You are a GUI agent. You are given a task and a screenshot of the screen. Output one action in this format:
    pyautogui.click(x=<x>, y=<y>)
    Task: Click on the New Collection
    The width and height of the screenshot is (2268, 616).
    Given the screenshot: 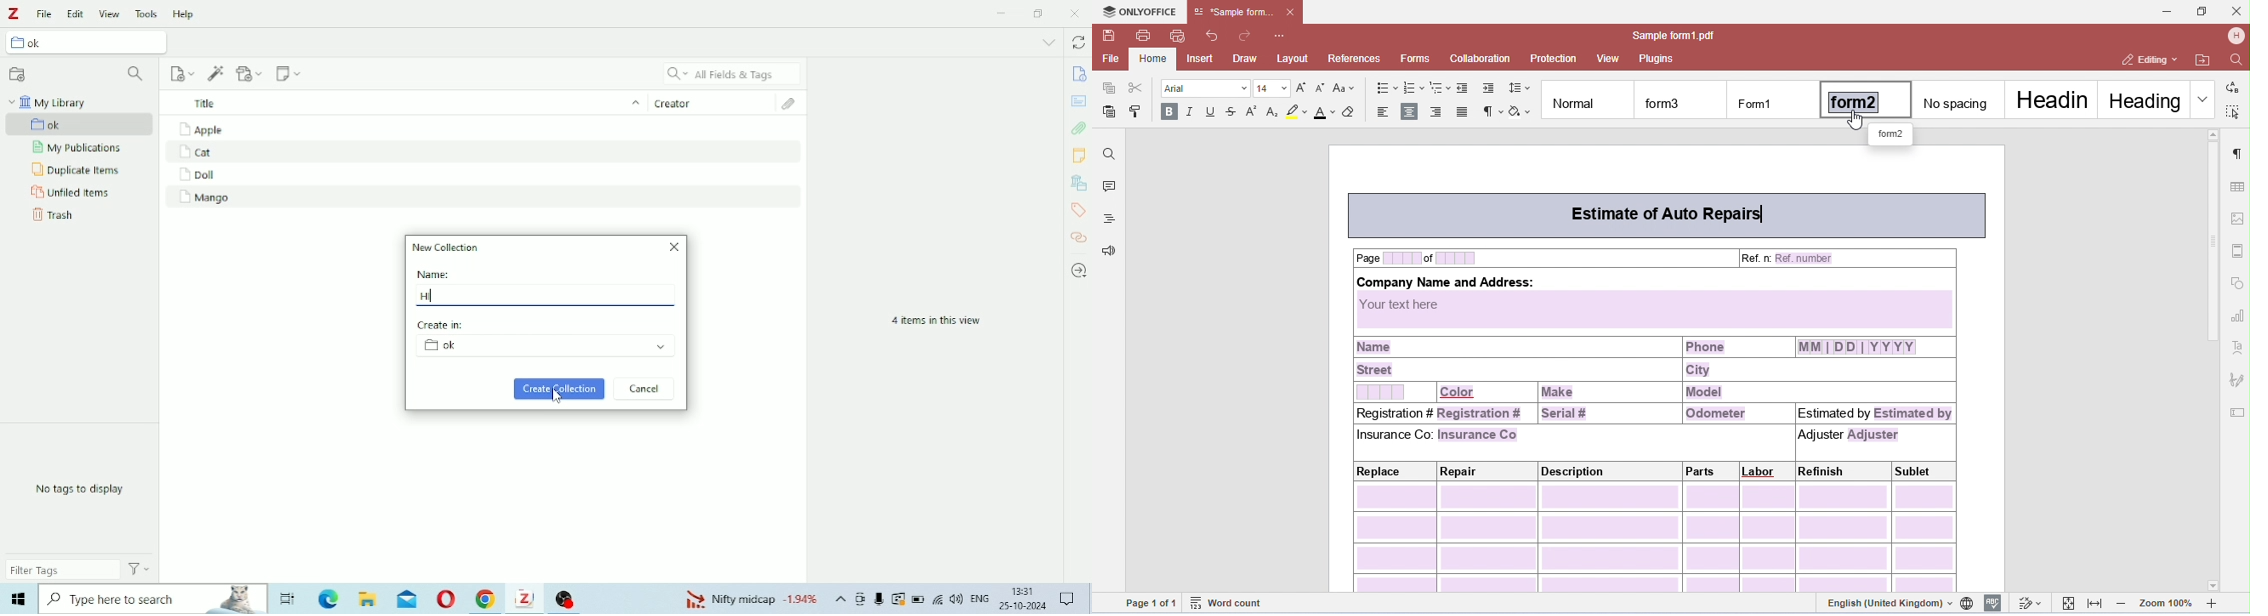 What is the action you would take?
    pyautogui.click(x=448, y=246)
    